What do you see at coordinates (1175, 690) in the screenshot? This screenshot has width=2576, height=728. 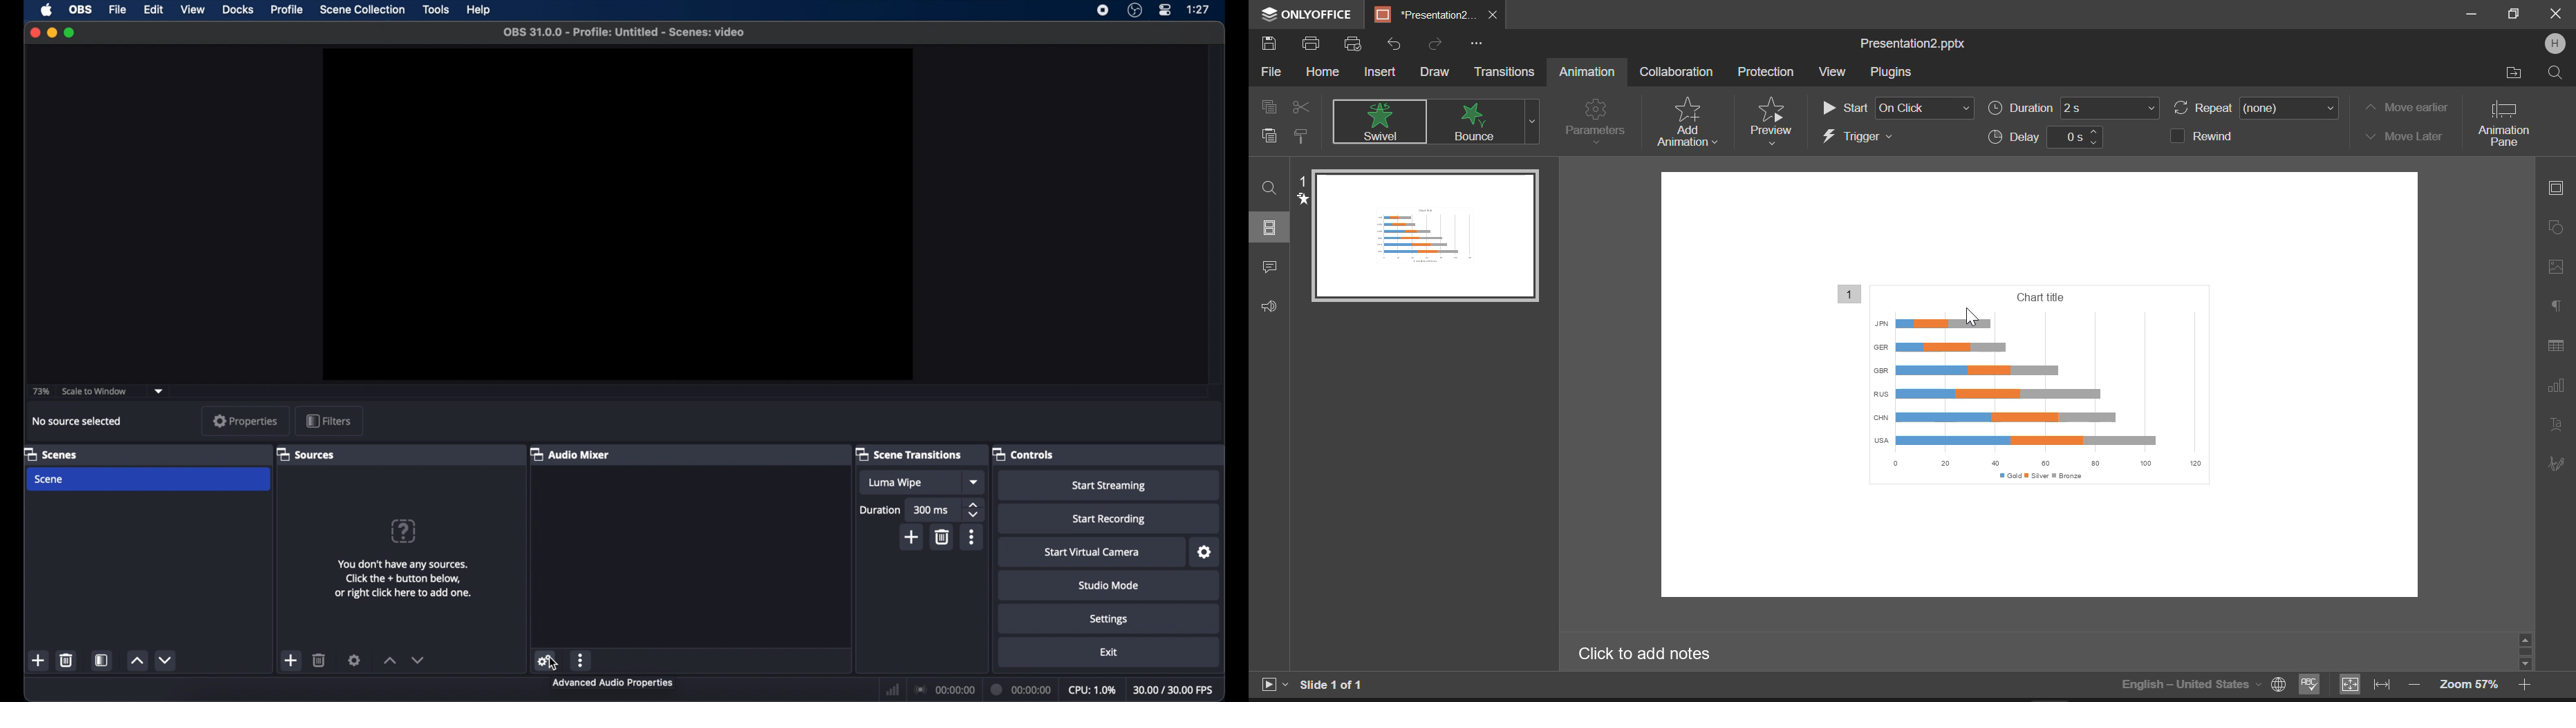 I see `fps` at bounding box center [1175, 690].